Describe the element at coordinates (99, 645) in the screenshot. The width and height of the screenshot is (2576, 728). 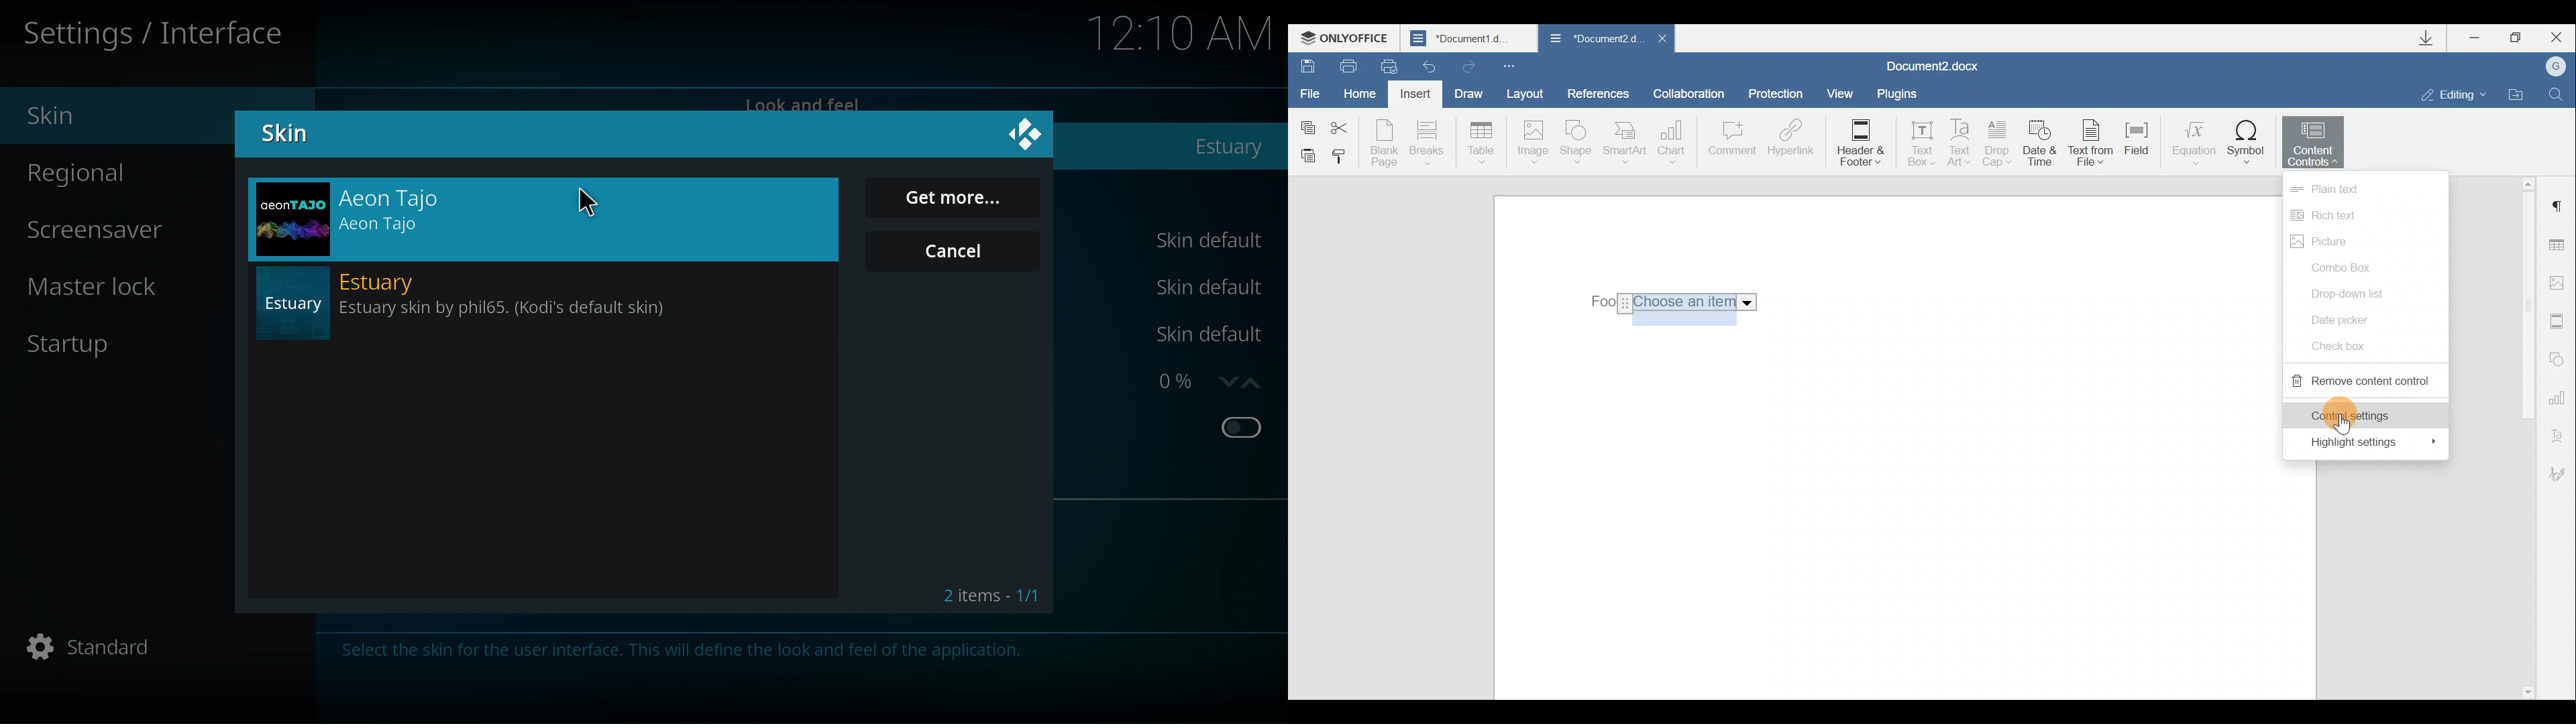
I see `standard` at that location.